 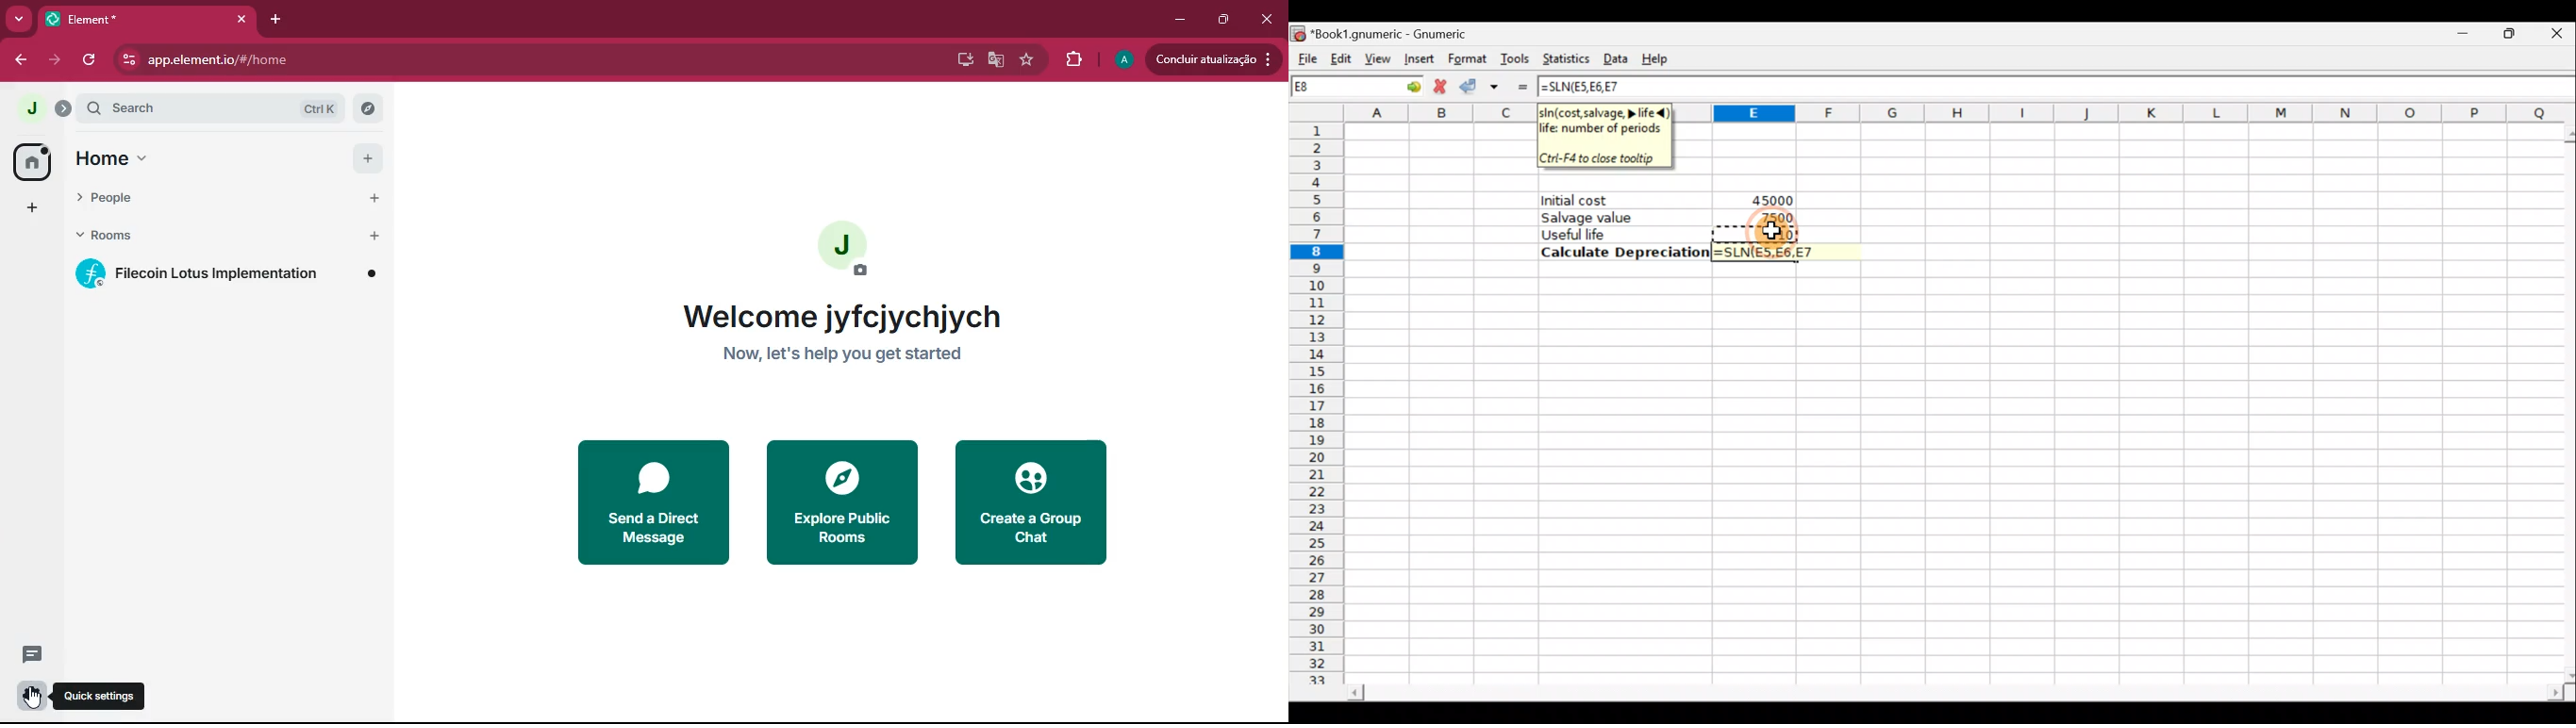 I want to click on Statistics, so click(x=1565, y=59).